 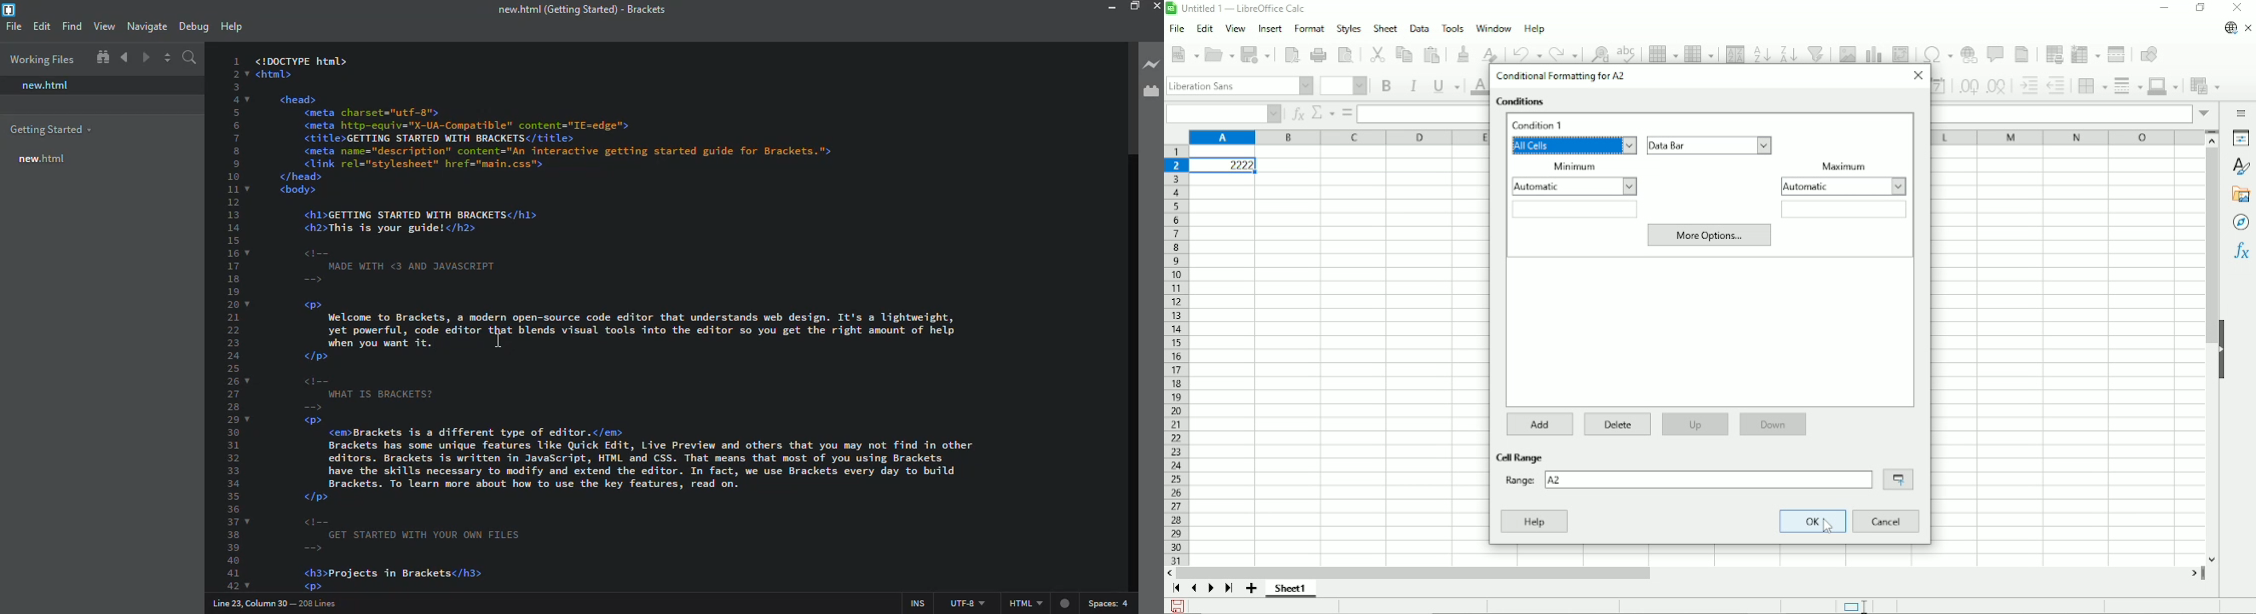 I want to click on Insert special characters, so click(x=1936, y=52).